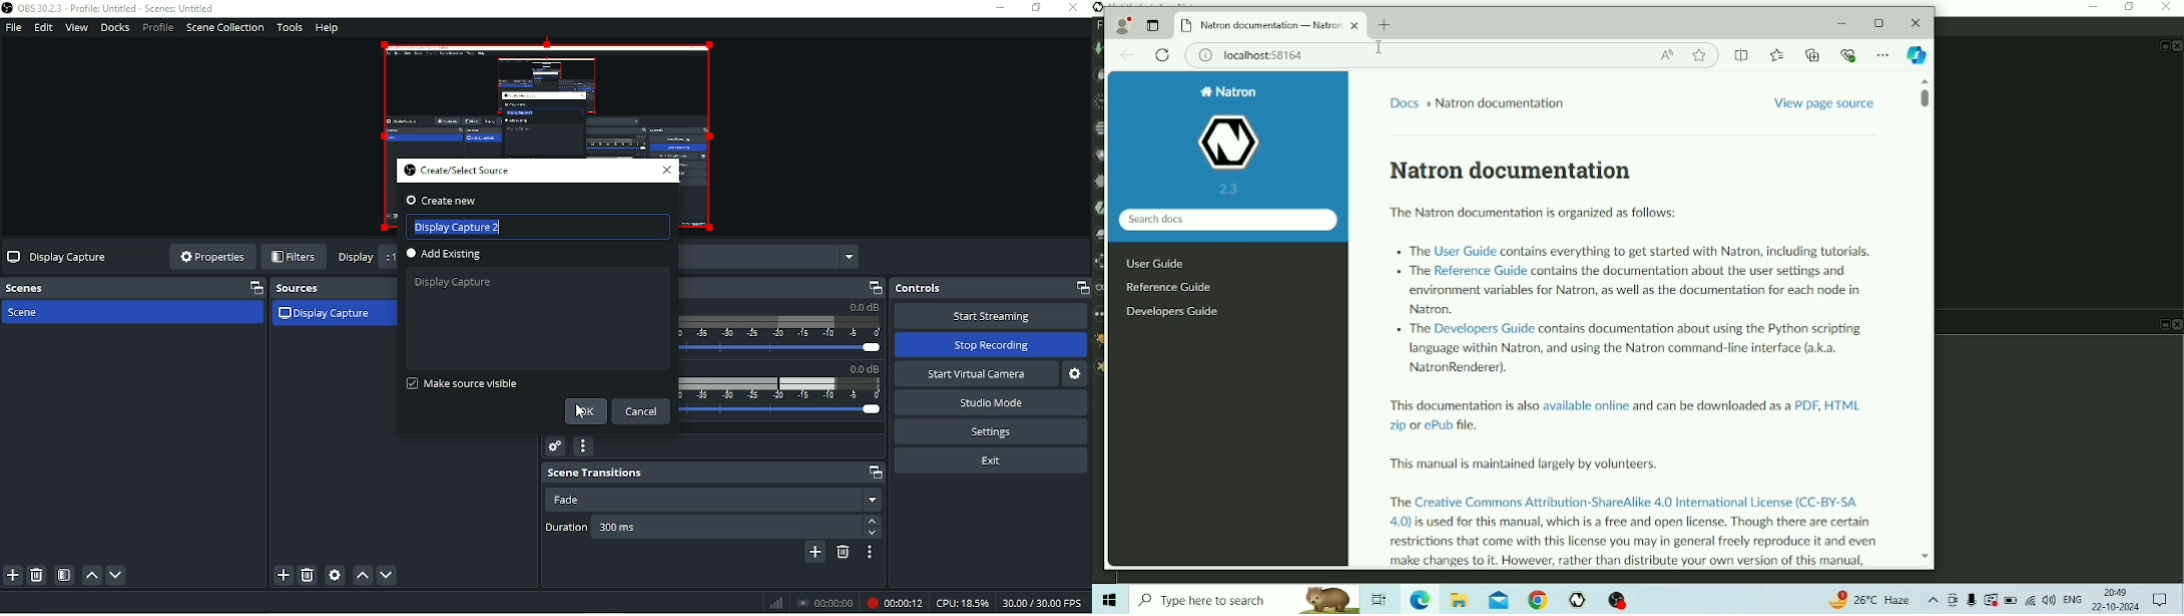 The image size is (2184, 616). Describe the element at coordinates (867, 553) in the screenshot. I see `Transition properties` at that location.